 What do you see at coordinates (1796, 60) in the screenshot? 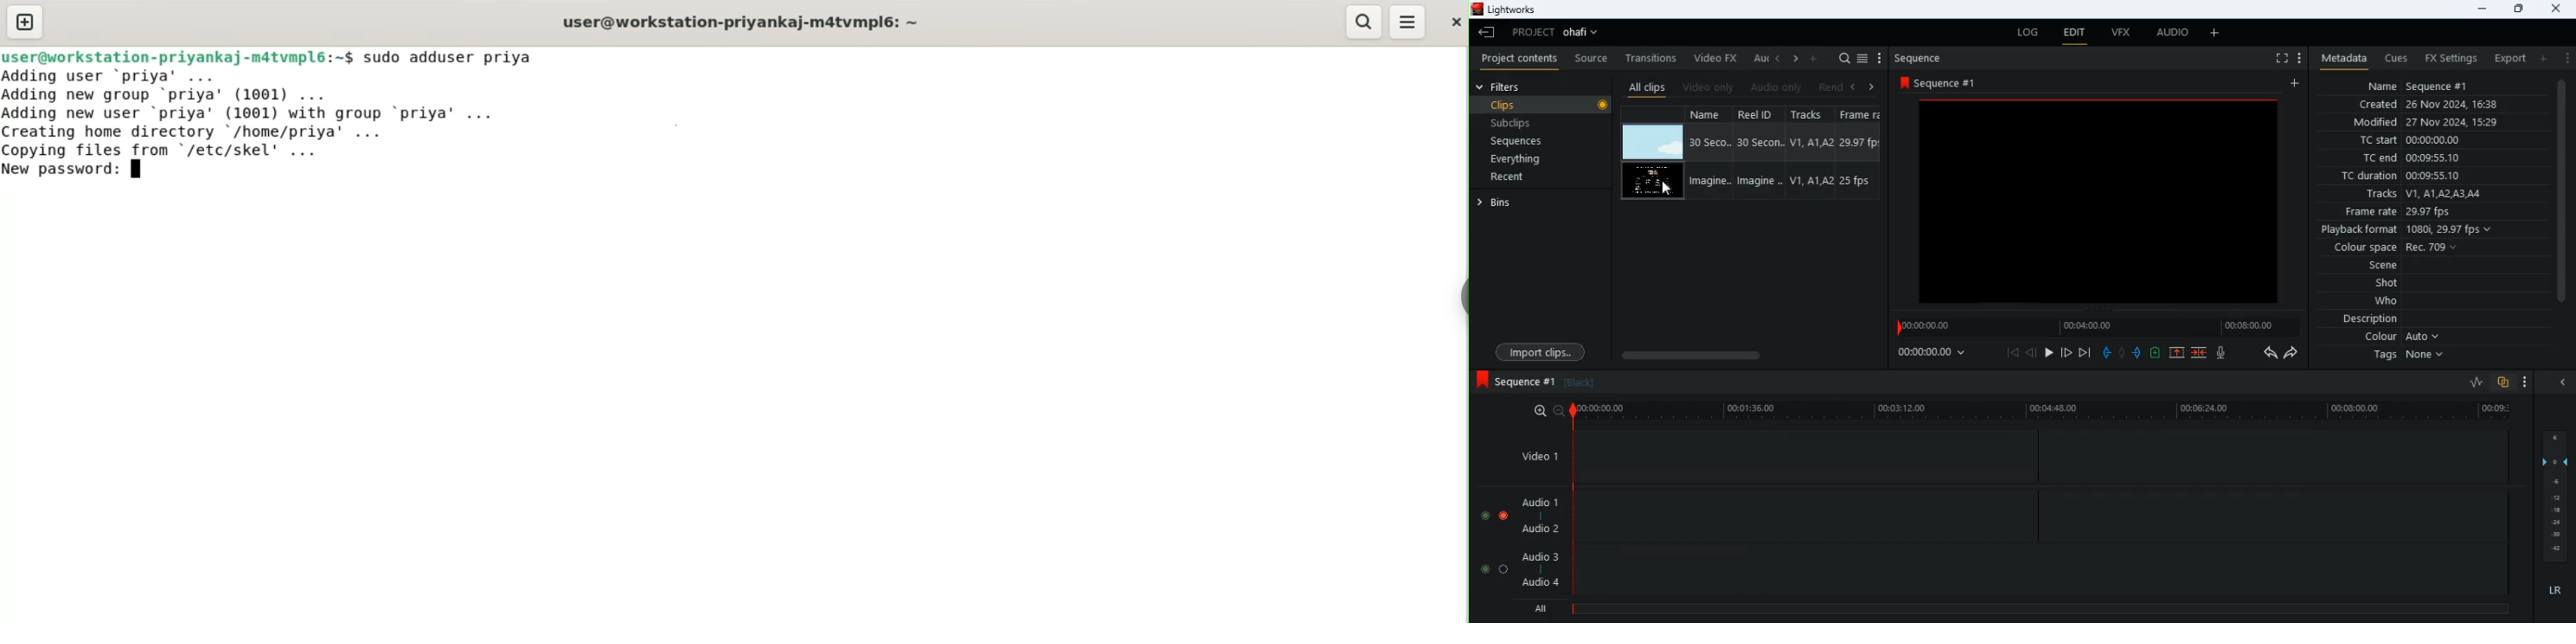
I see `right` at bounding box center [1796, 60].